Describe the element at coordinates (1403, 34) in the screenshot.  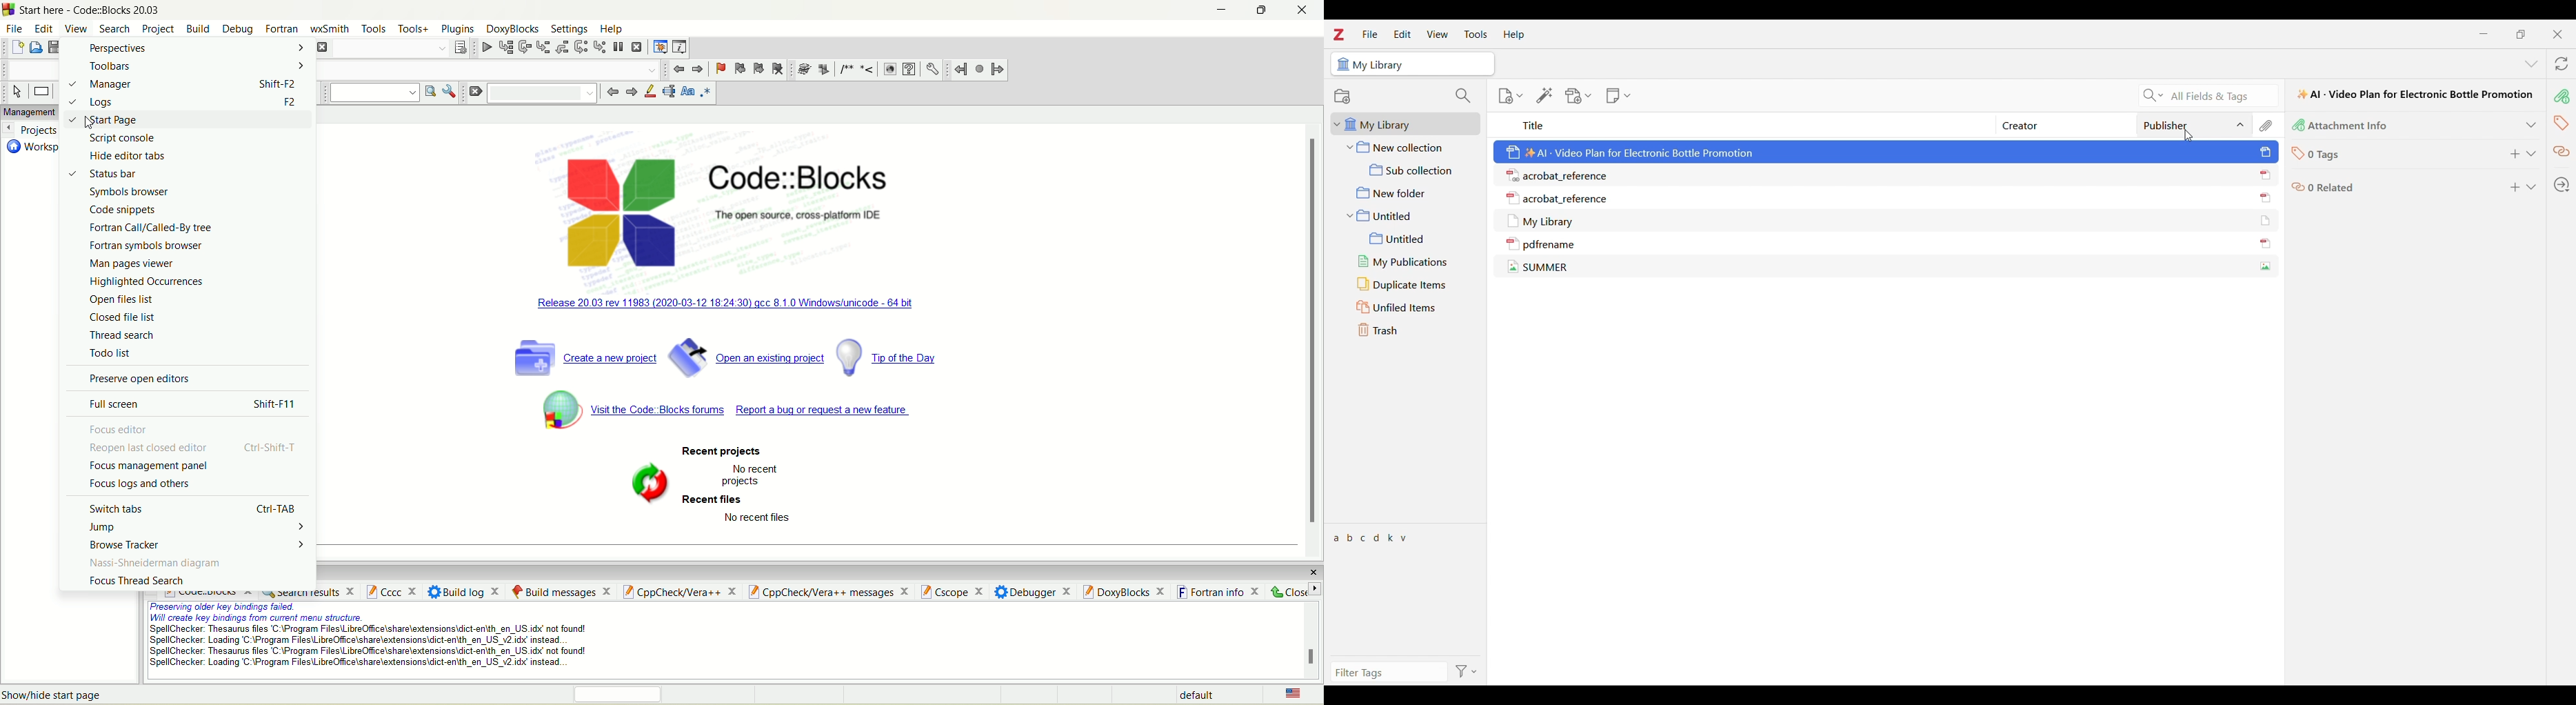
I see `Edit menu` at that location.